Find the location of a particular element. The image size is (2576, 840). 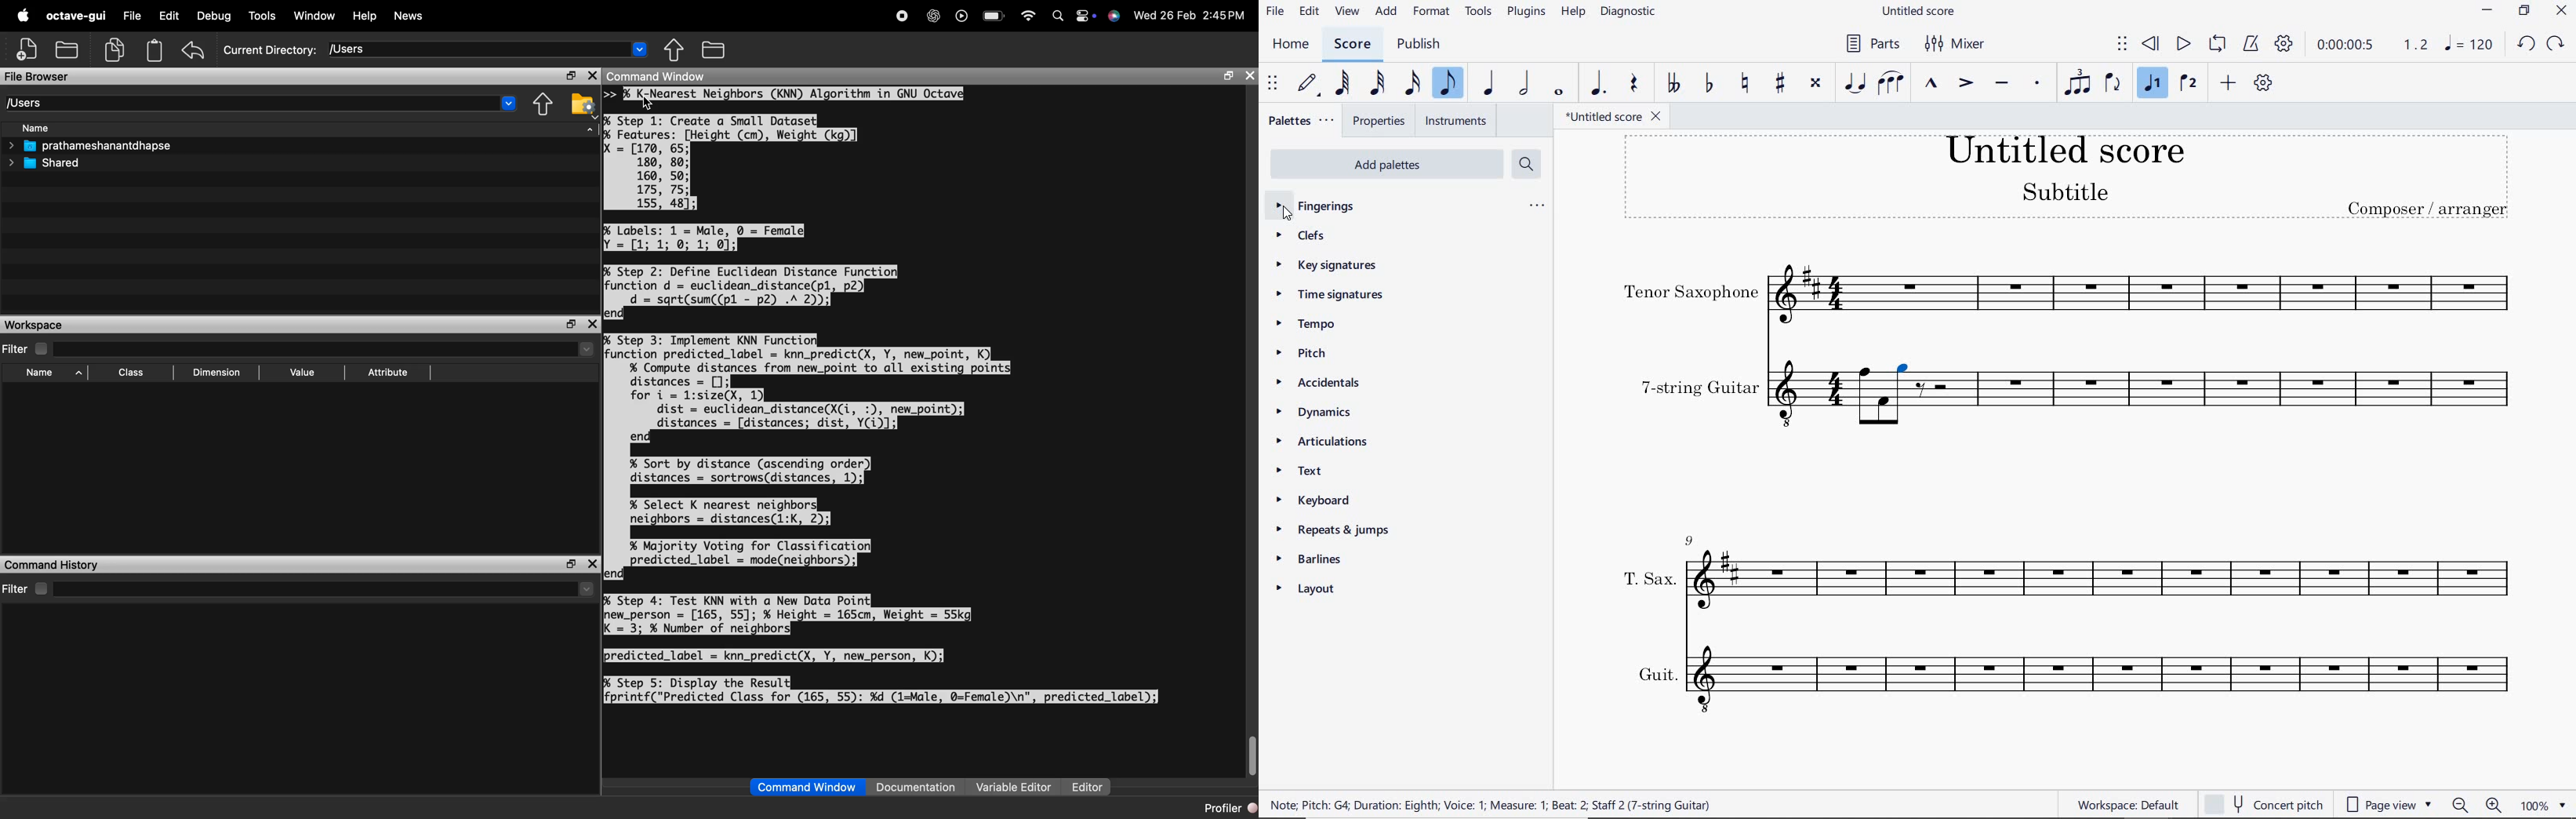

maximise is located at coordinates (567, 73).